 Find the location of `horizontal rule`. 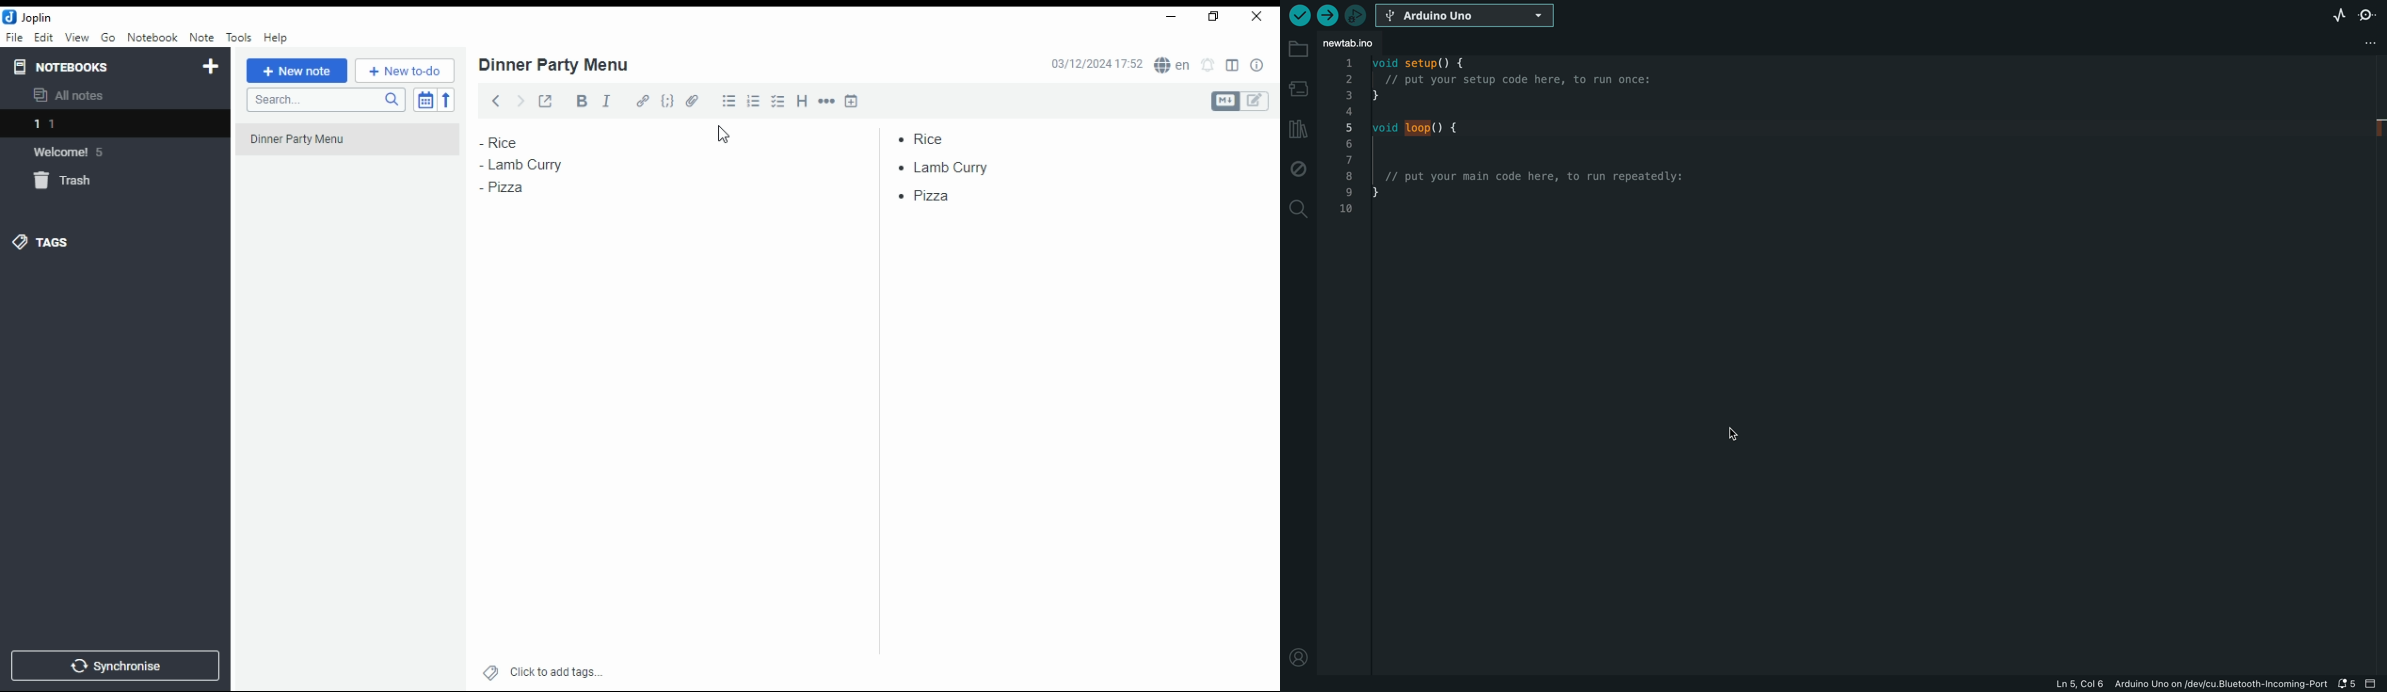

horizontal rule is located at coordinates (825, 100).